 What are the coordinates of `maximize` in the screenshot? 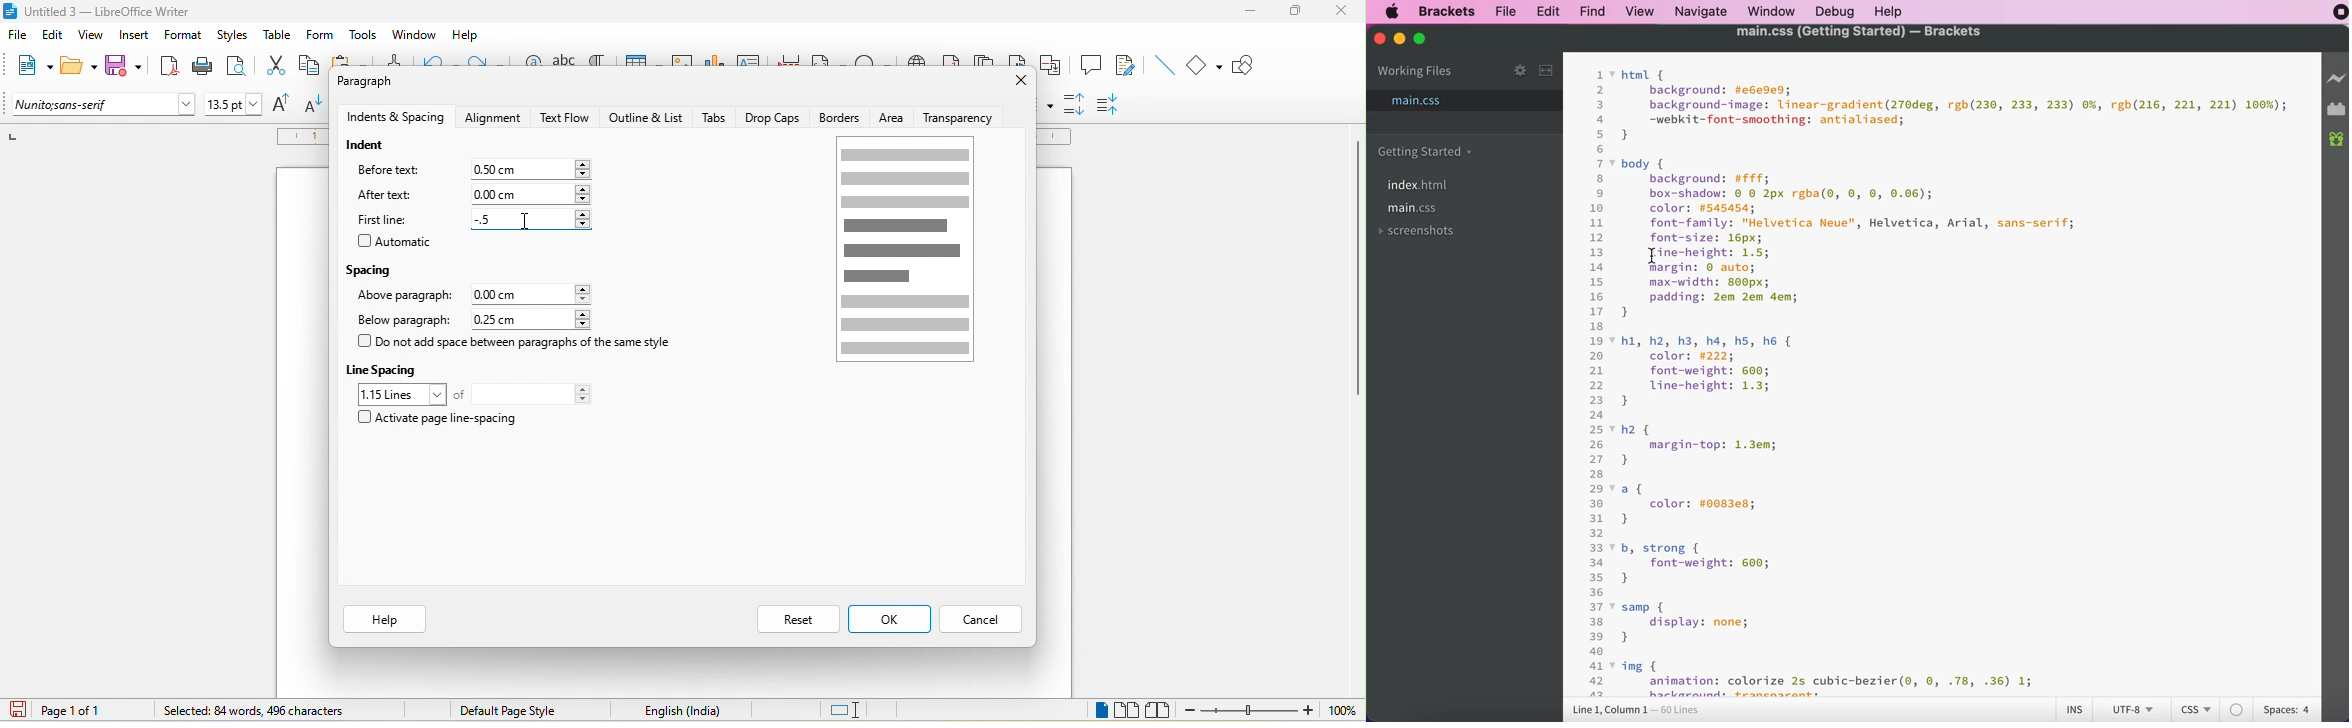 It's located at (1288, 12).